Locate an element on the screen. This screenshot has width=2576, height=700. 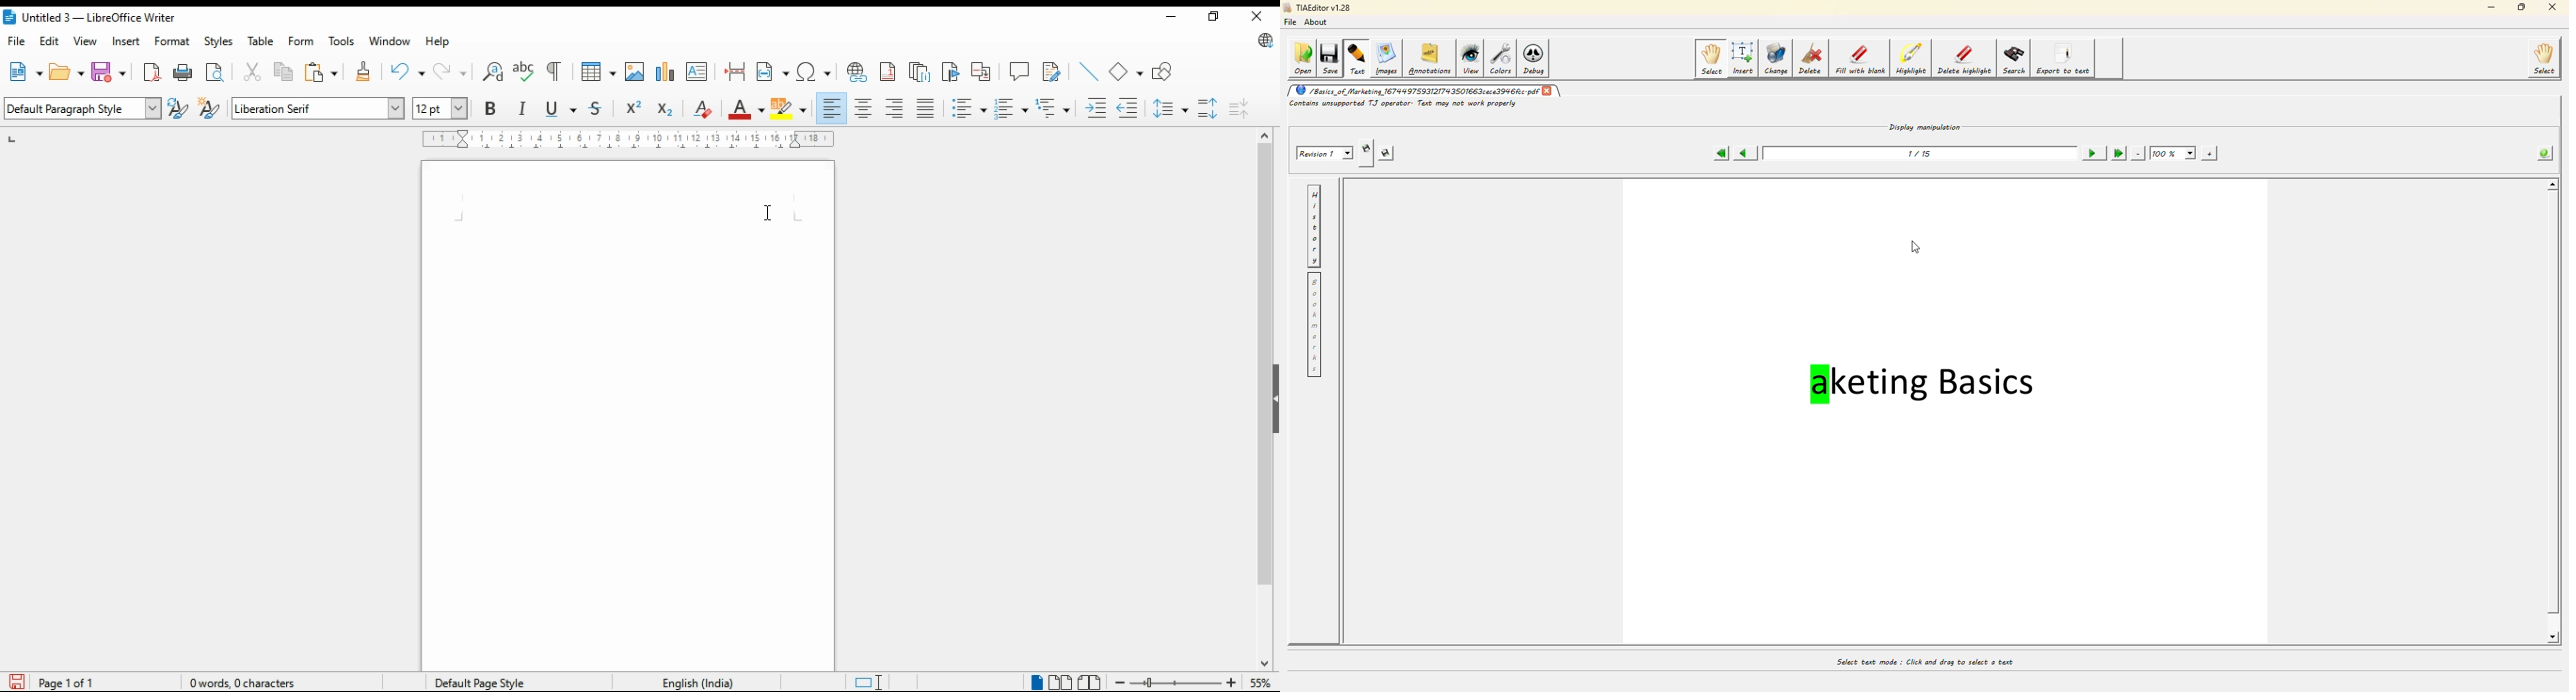
libre office update is located at coordinates (1262, 42).